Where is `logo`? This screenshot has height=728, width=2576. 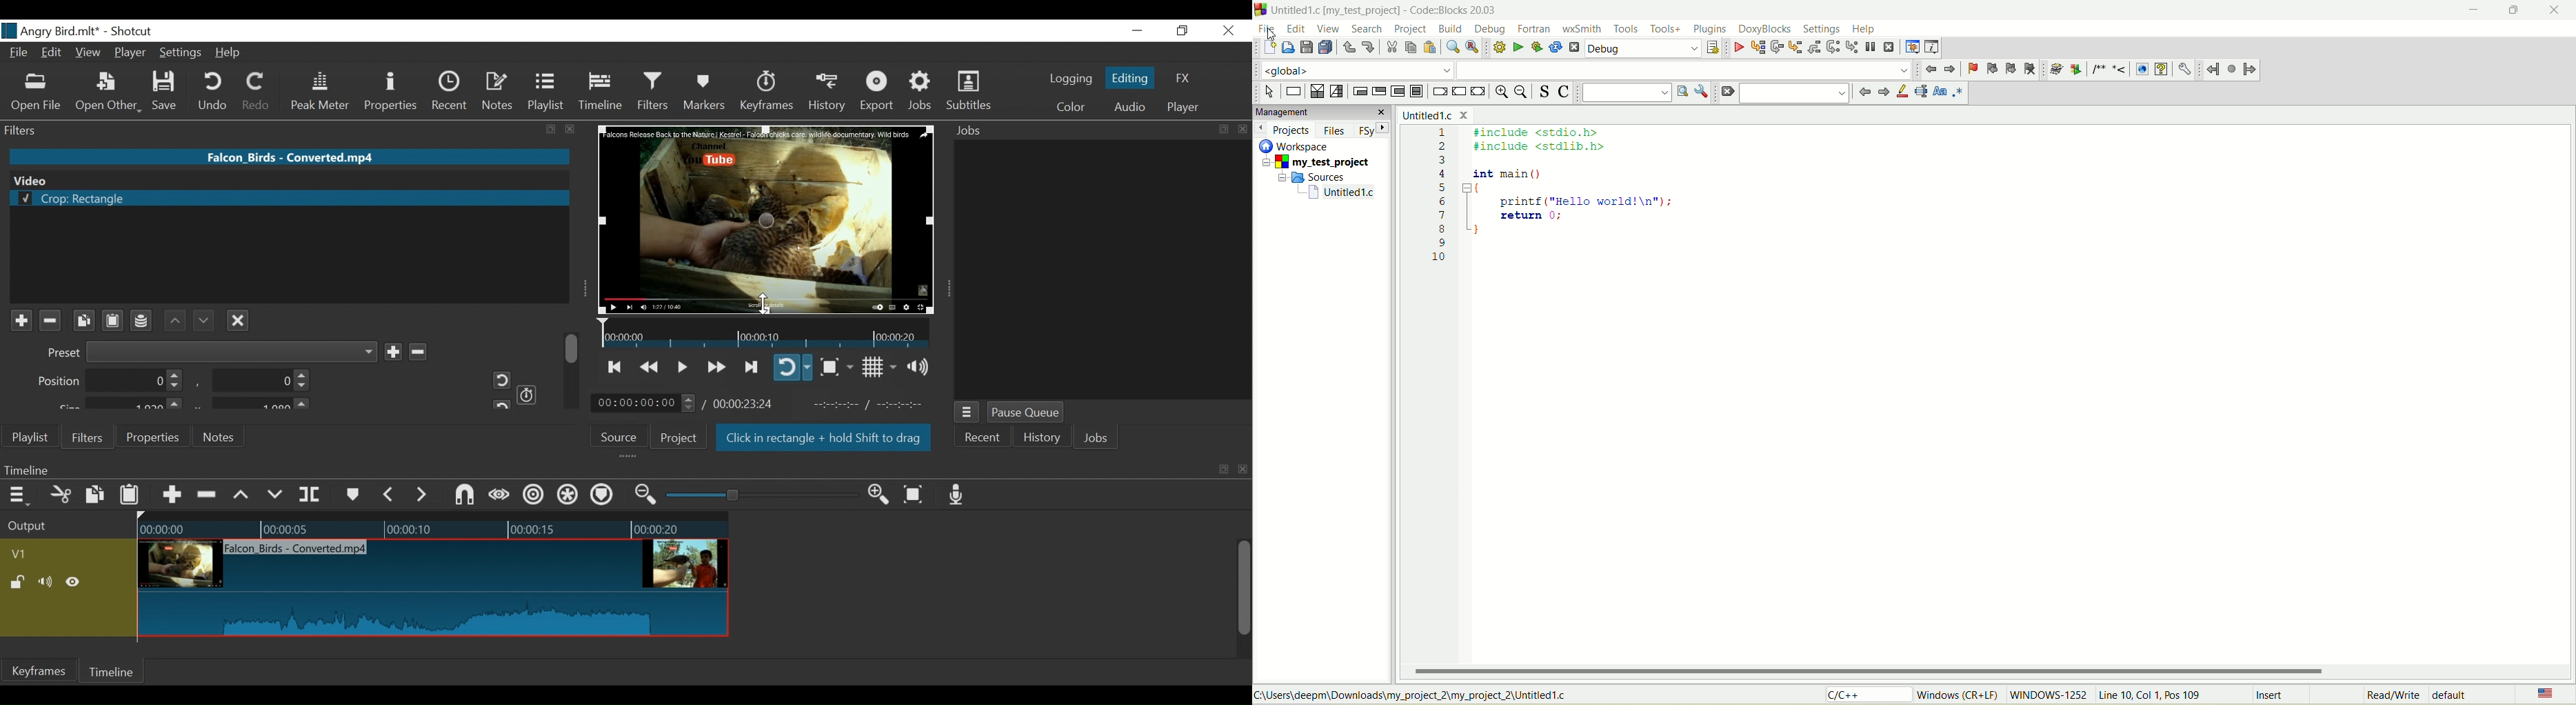
logo is located at coordinates (9, 31).